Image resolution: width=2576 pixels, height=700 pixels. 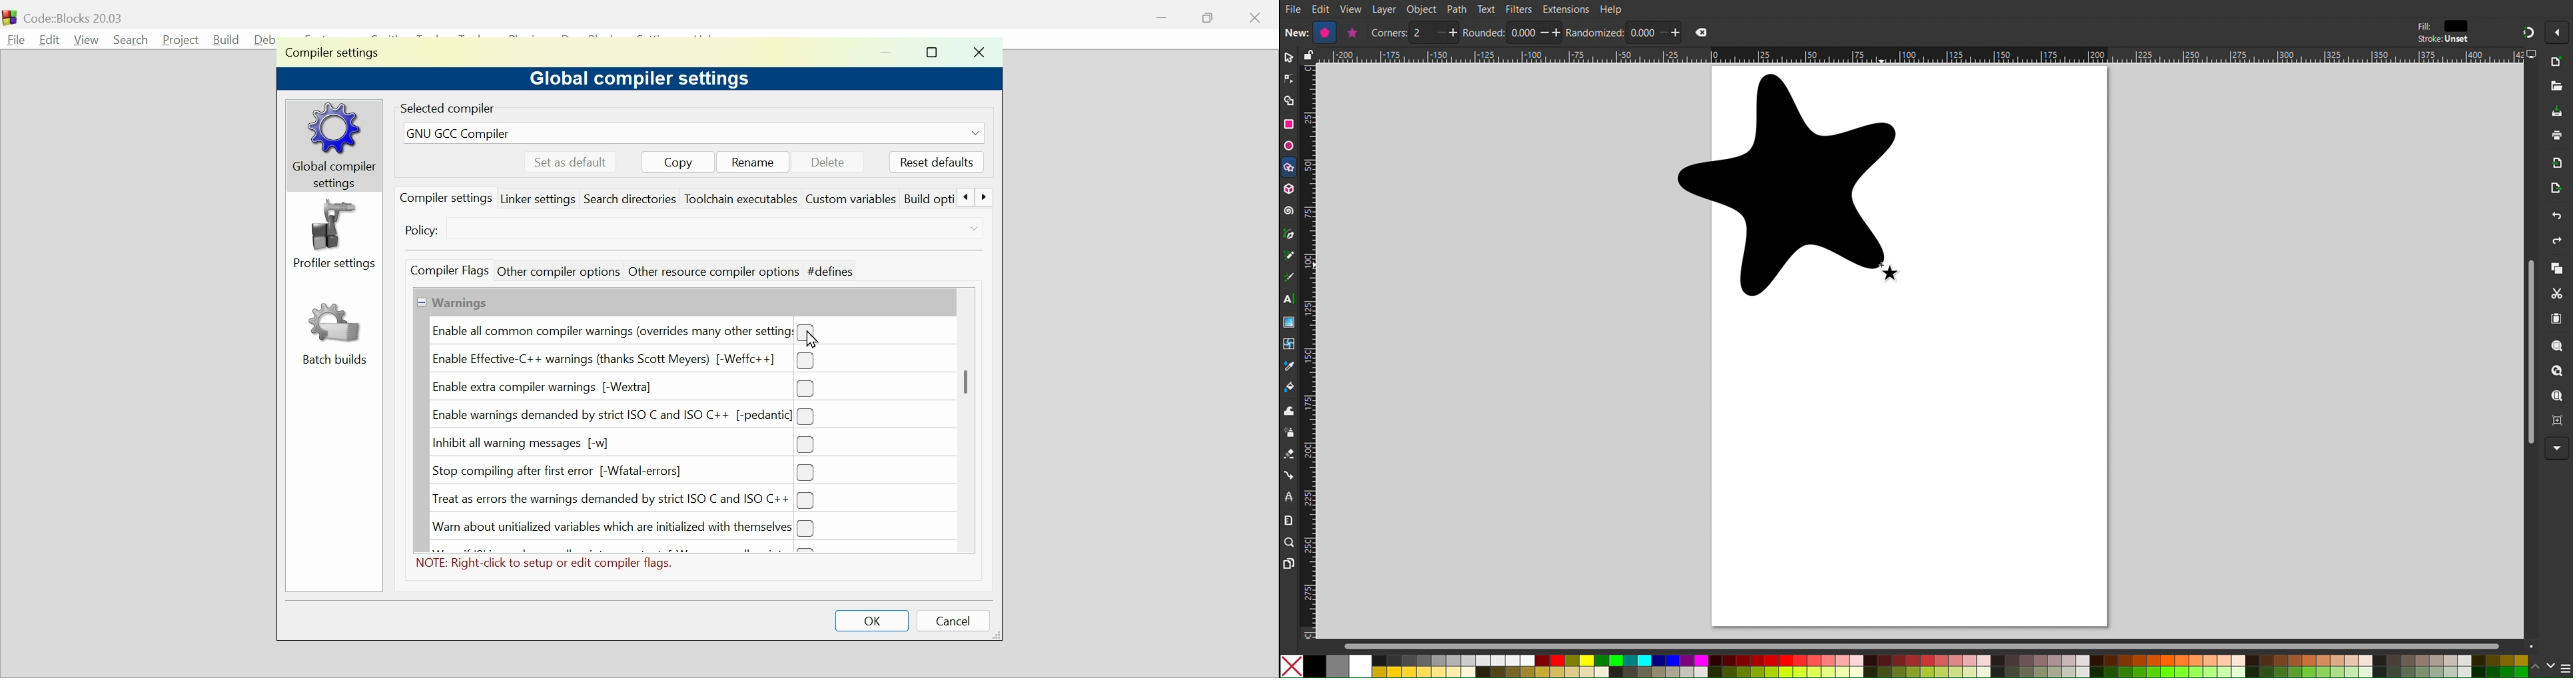 What do you see at coordinates (985, 199) in the screenshot?
I see `Forward` at bounding box center [985, 199].